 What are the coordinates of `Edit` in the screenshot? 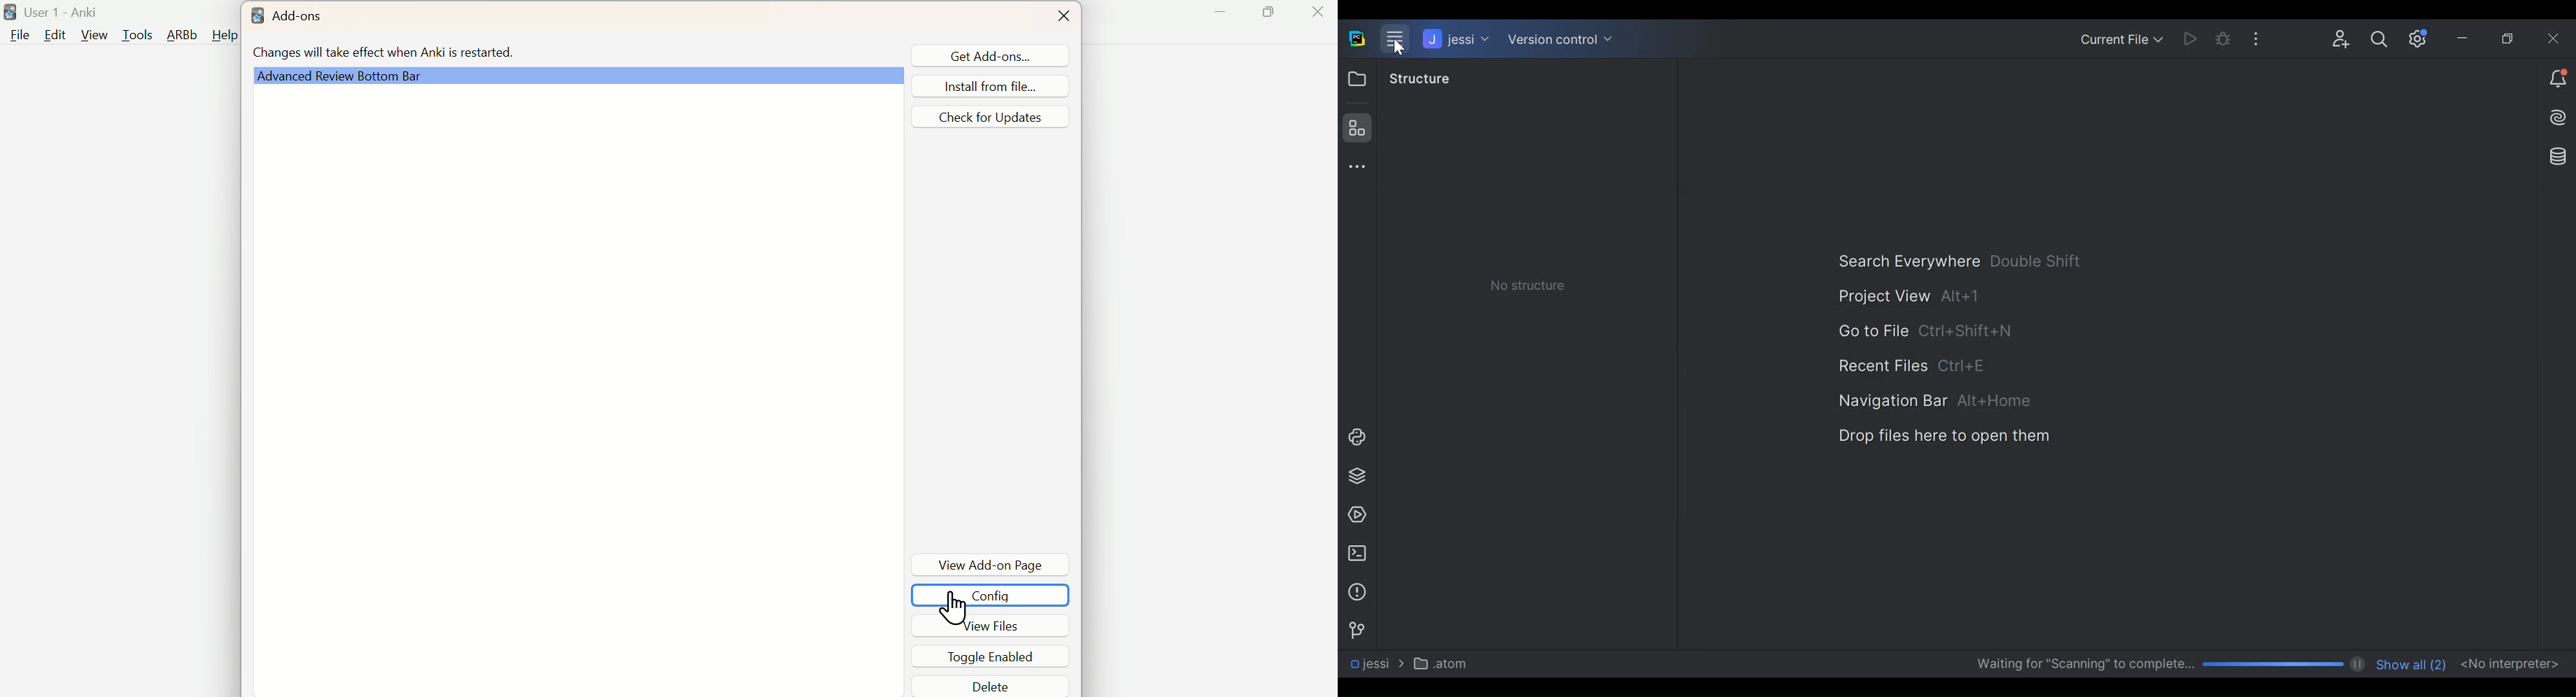 It's located at (54, 36).